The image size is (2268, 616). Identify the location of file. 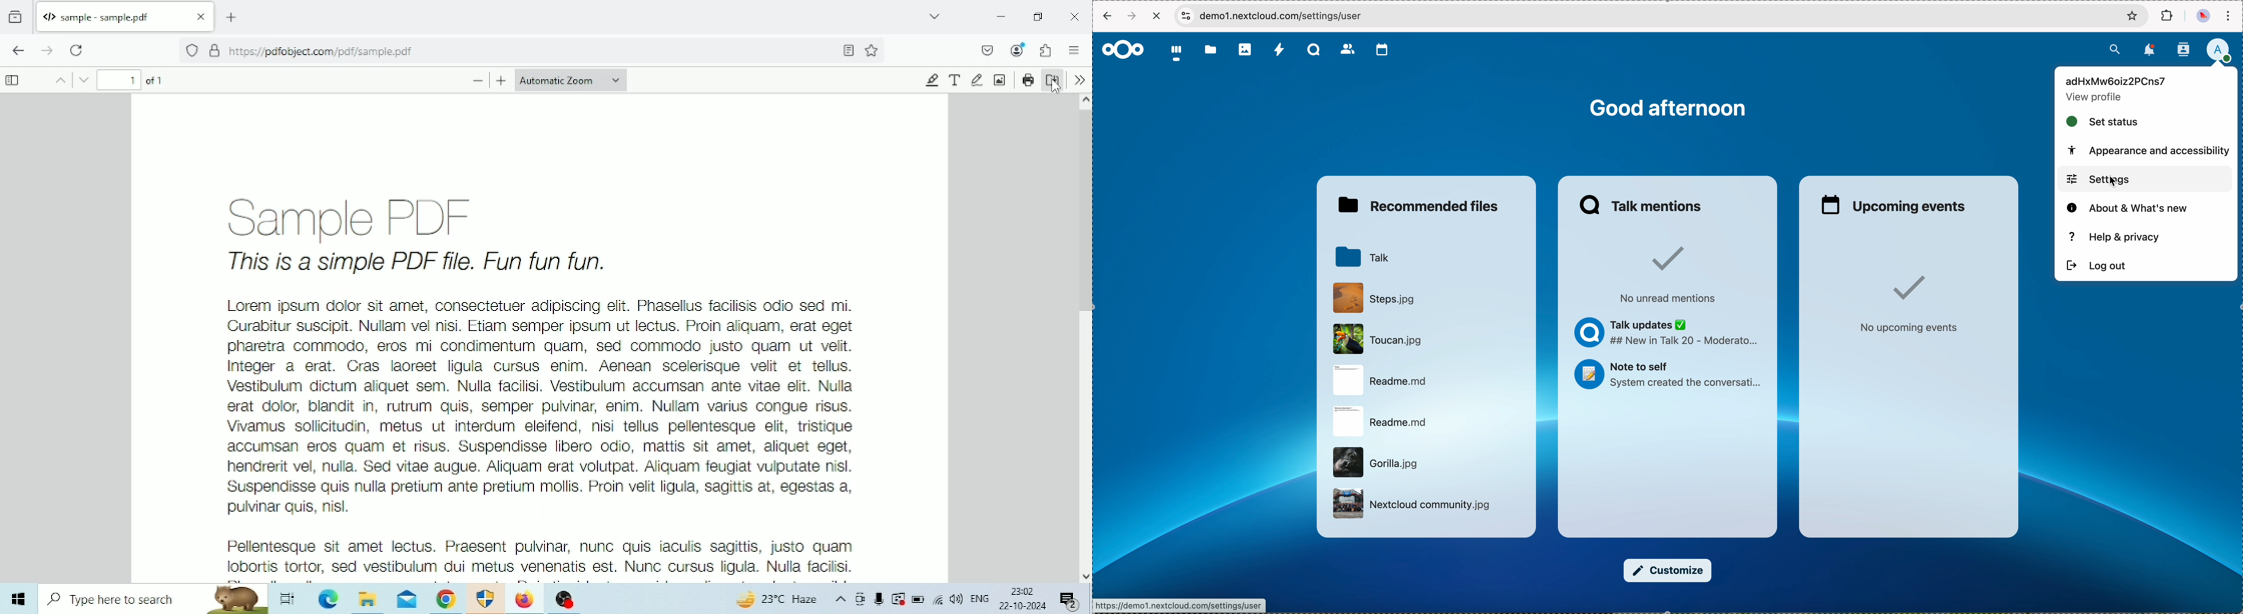
(1378, 381).